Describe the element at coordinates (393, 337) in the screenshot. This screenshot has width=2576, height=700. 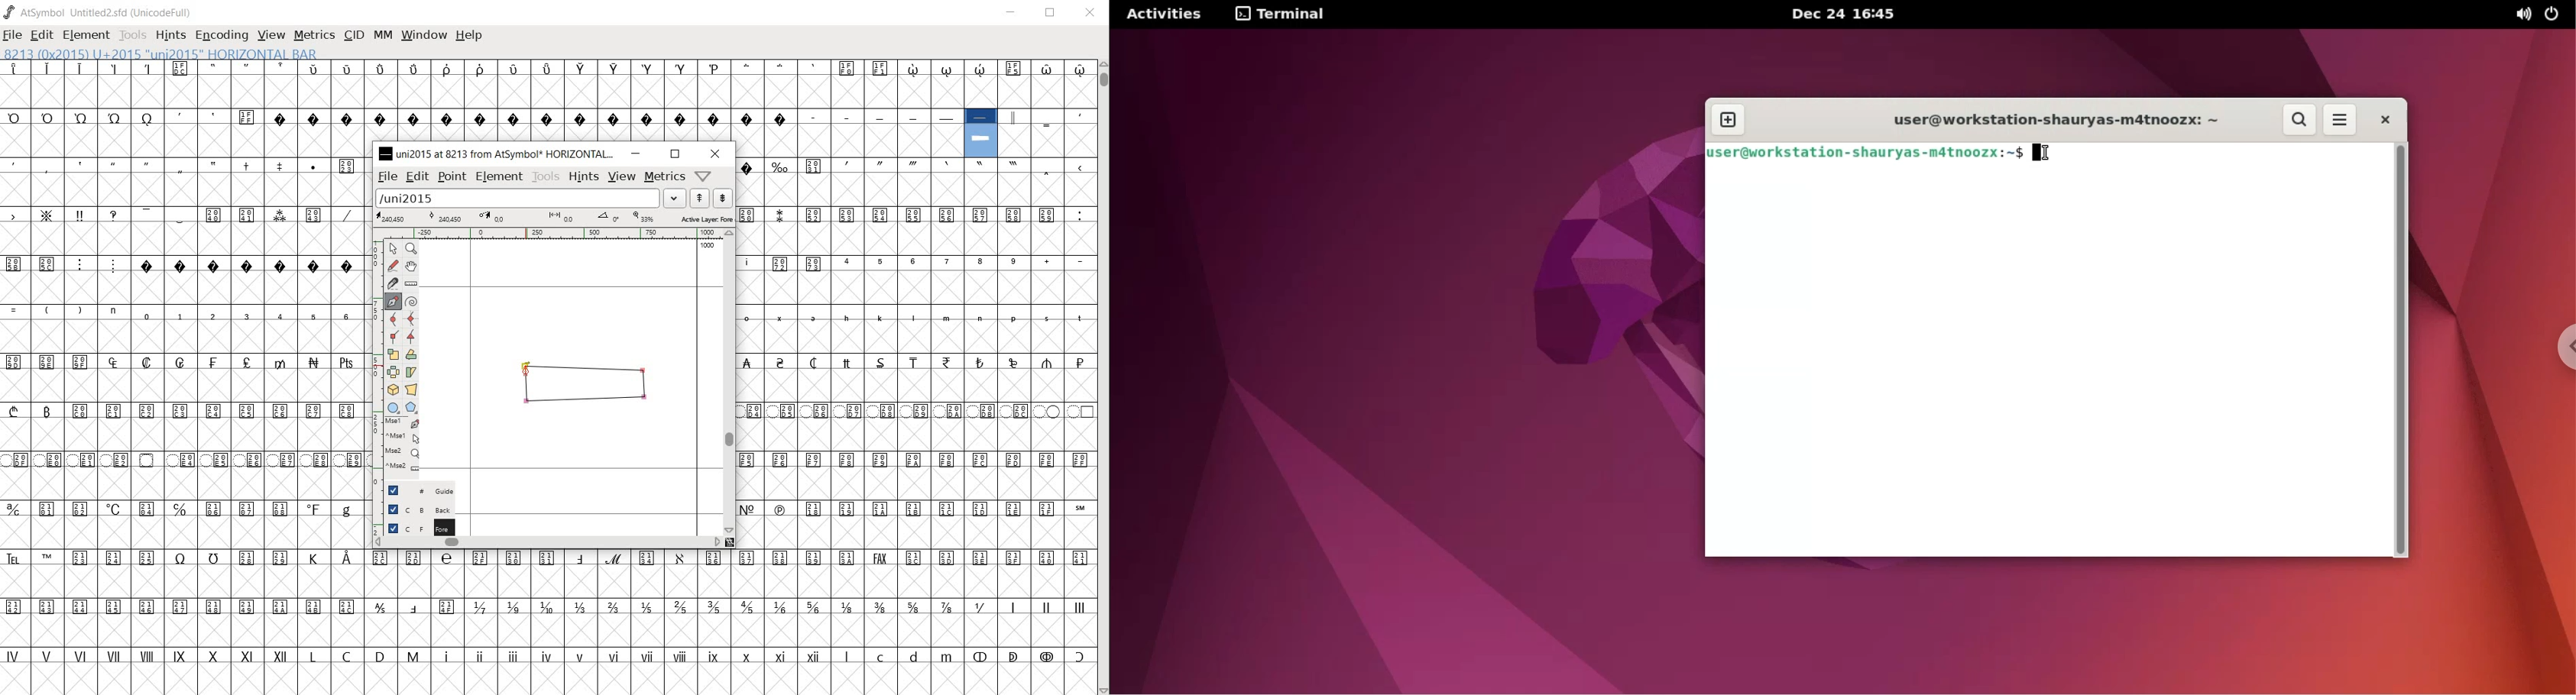
I see `Add a corner point` at that location.